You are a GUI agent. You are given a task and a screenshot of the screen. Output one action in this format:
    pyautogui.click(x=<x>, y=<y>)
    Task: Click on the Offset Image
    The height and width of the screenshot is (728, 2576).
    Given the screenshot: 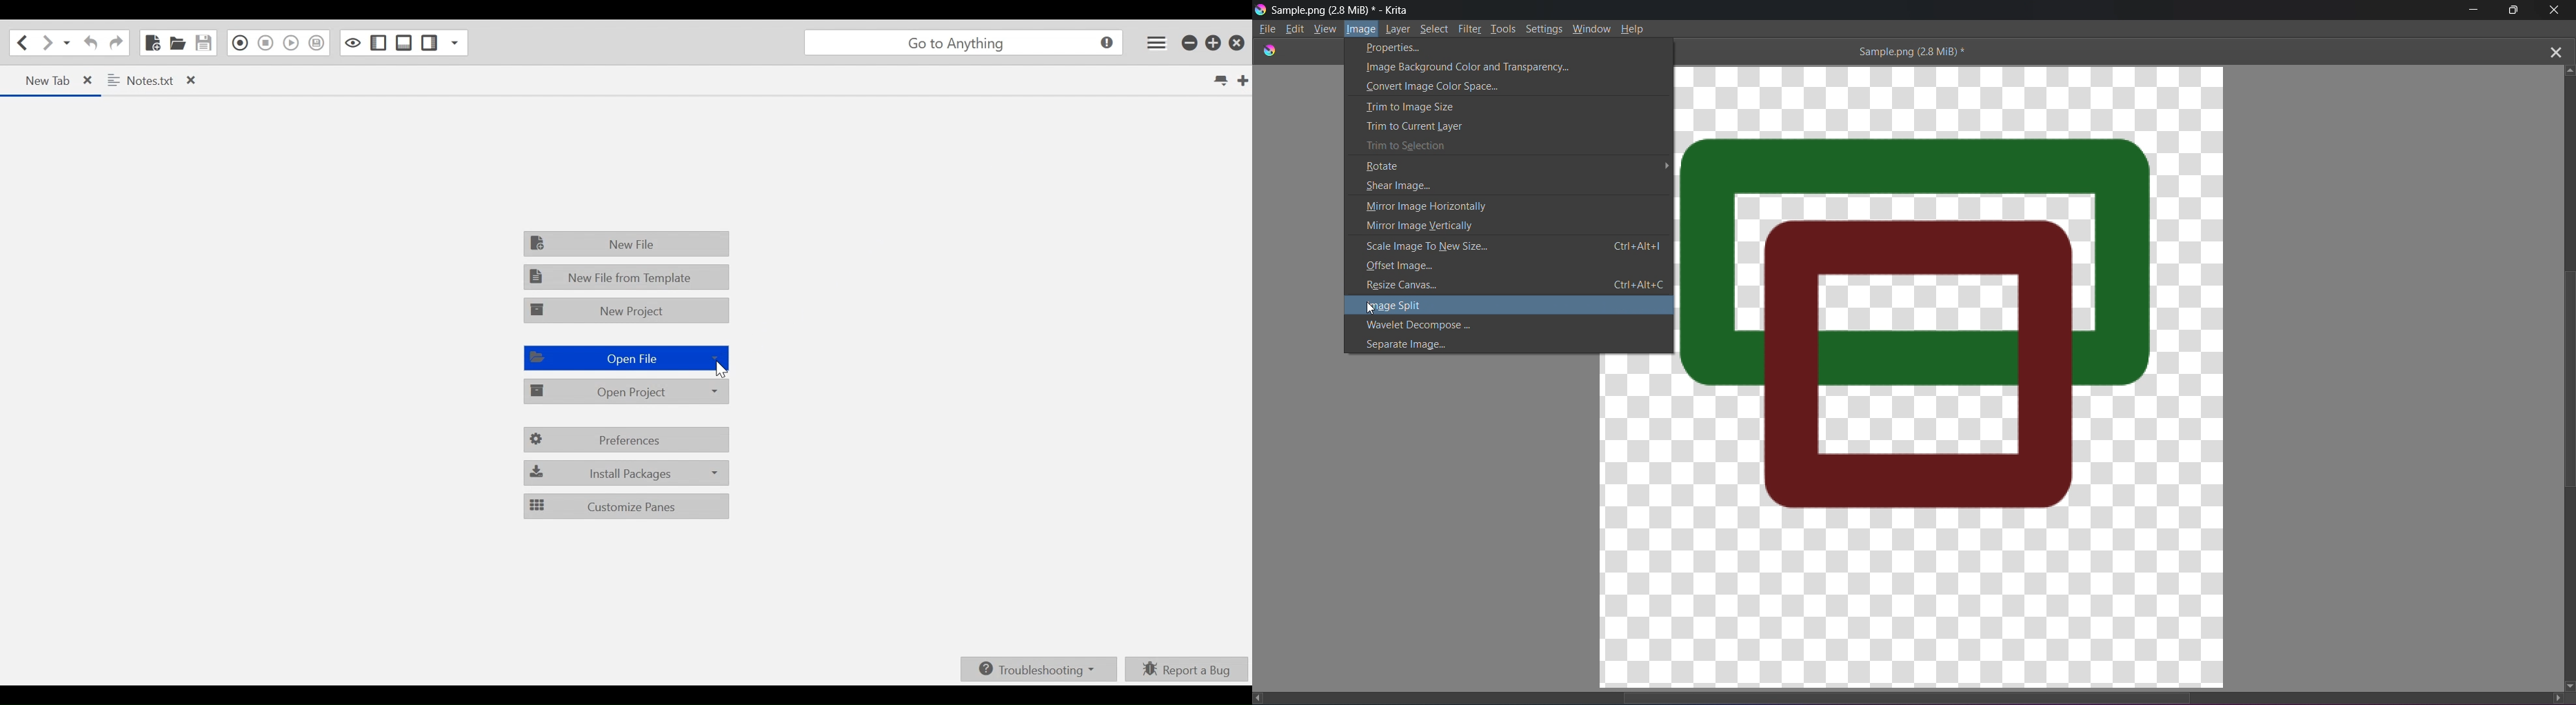 What is the action you would take?
    pyautogui.click(x=1500, y=266)
    